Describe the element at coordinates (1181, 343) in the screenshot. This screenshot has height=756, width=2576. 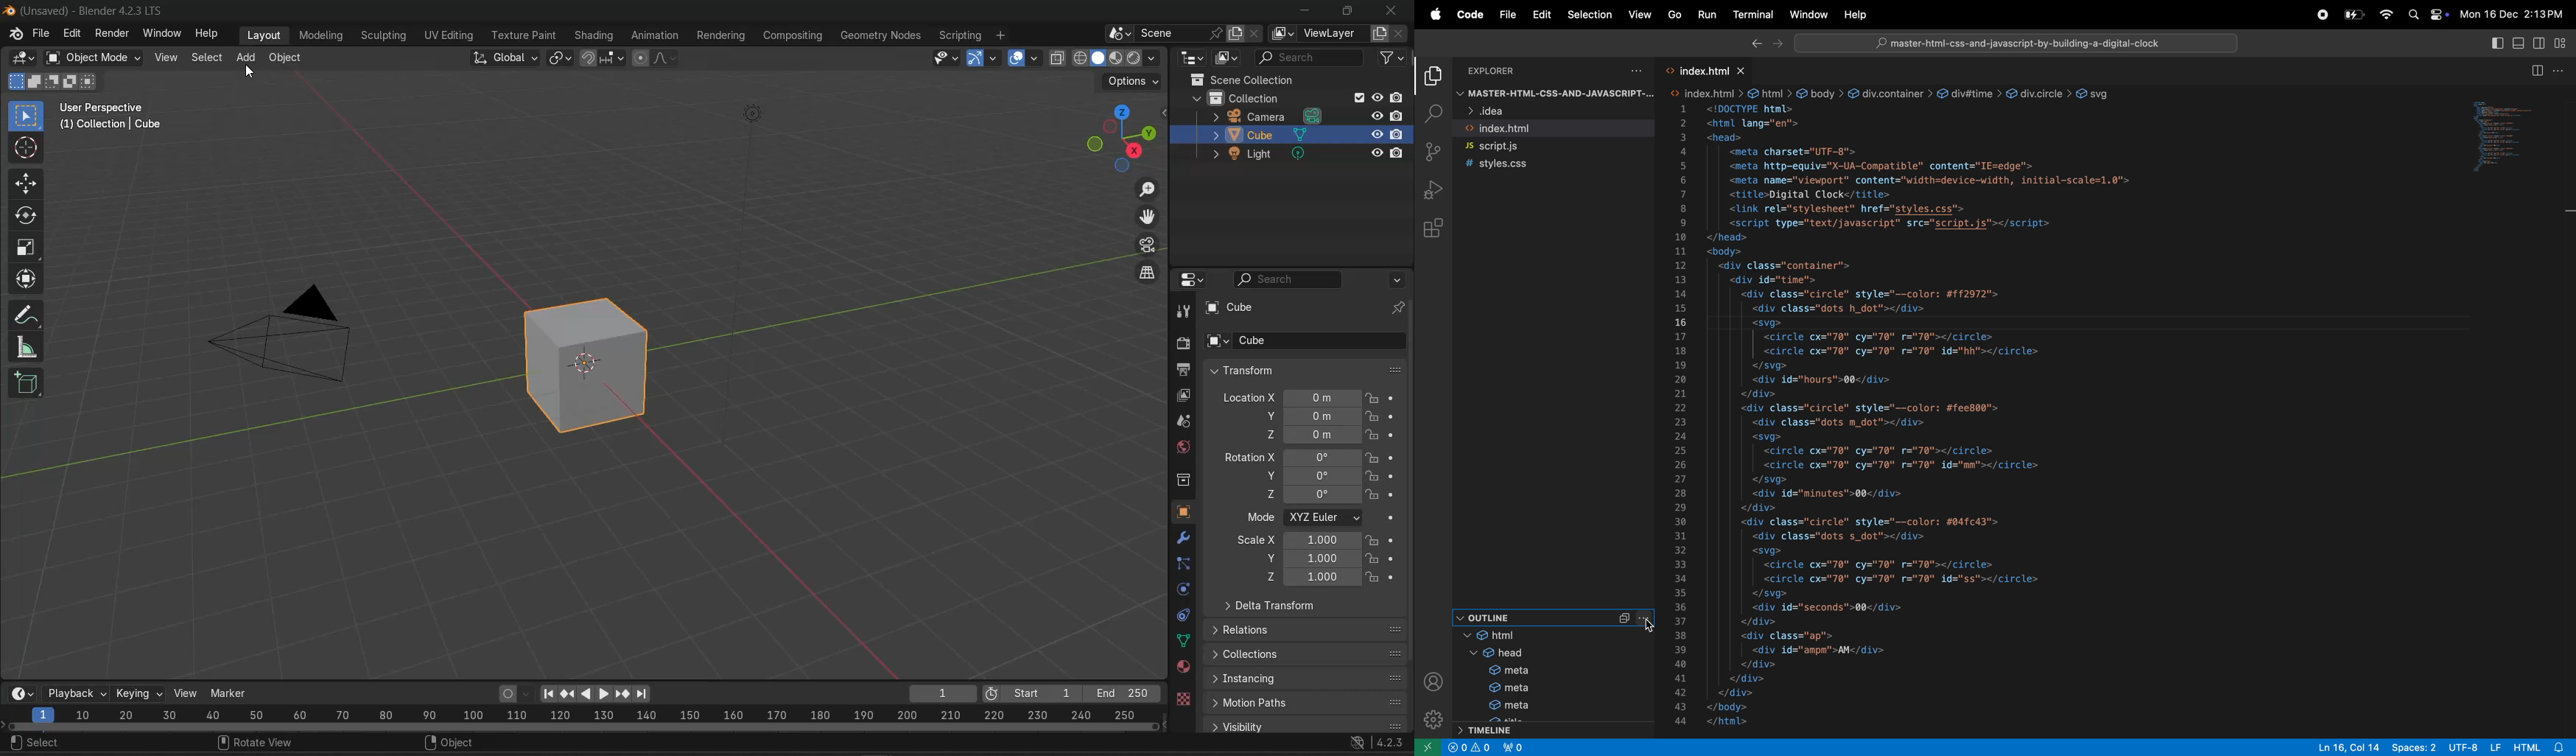
I see `render` at that location.